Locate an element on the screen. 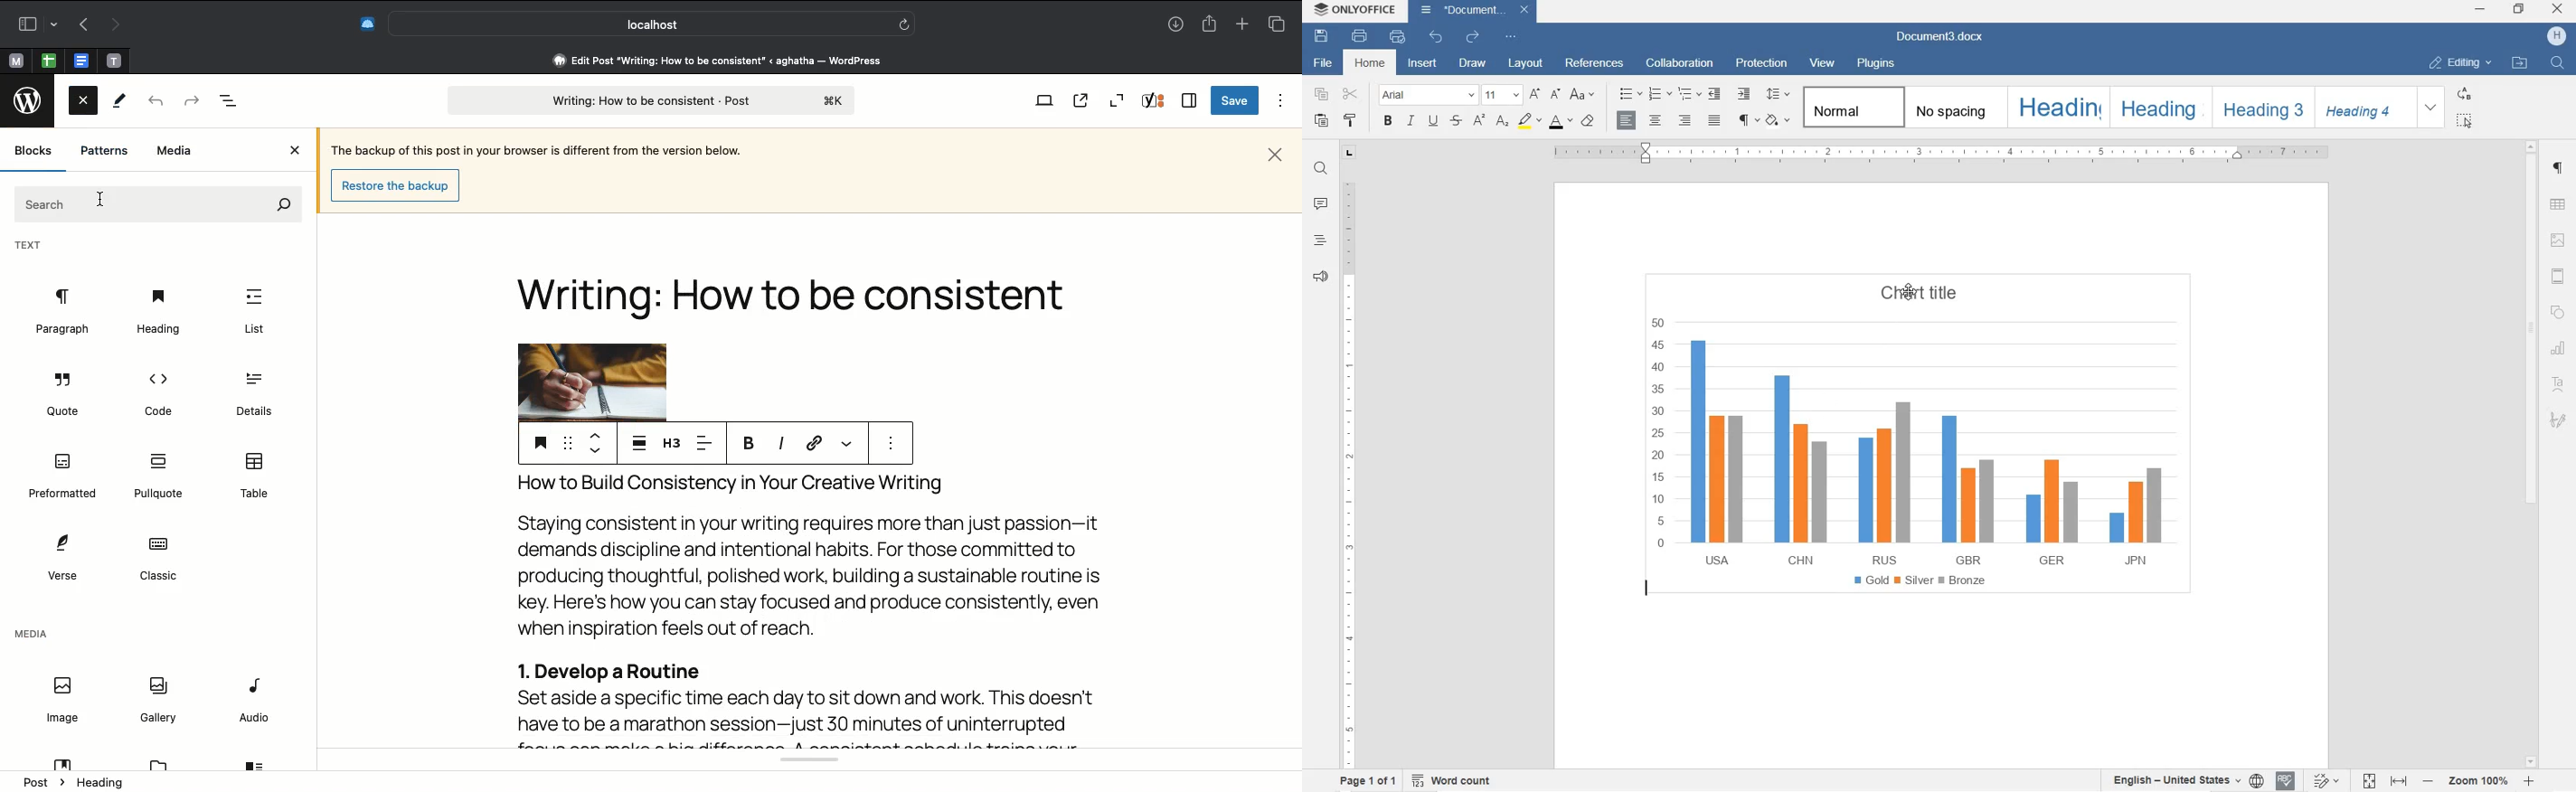 The width and height of the screenshot is (2576, 812). HOME is located at coordinates (1370, 64).